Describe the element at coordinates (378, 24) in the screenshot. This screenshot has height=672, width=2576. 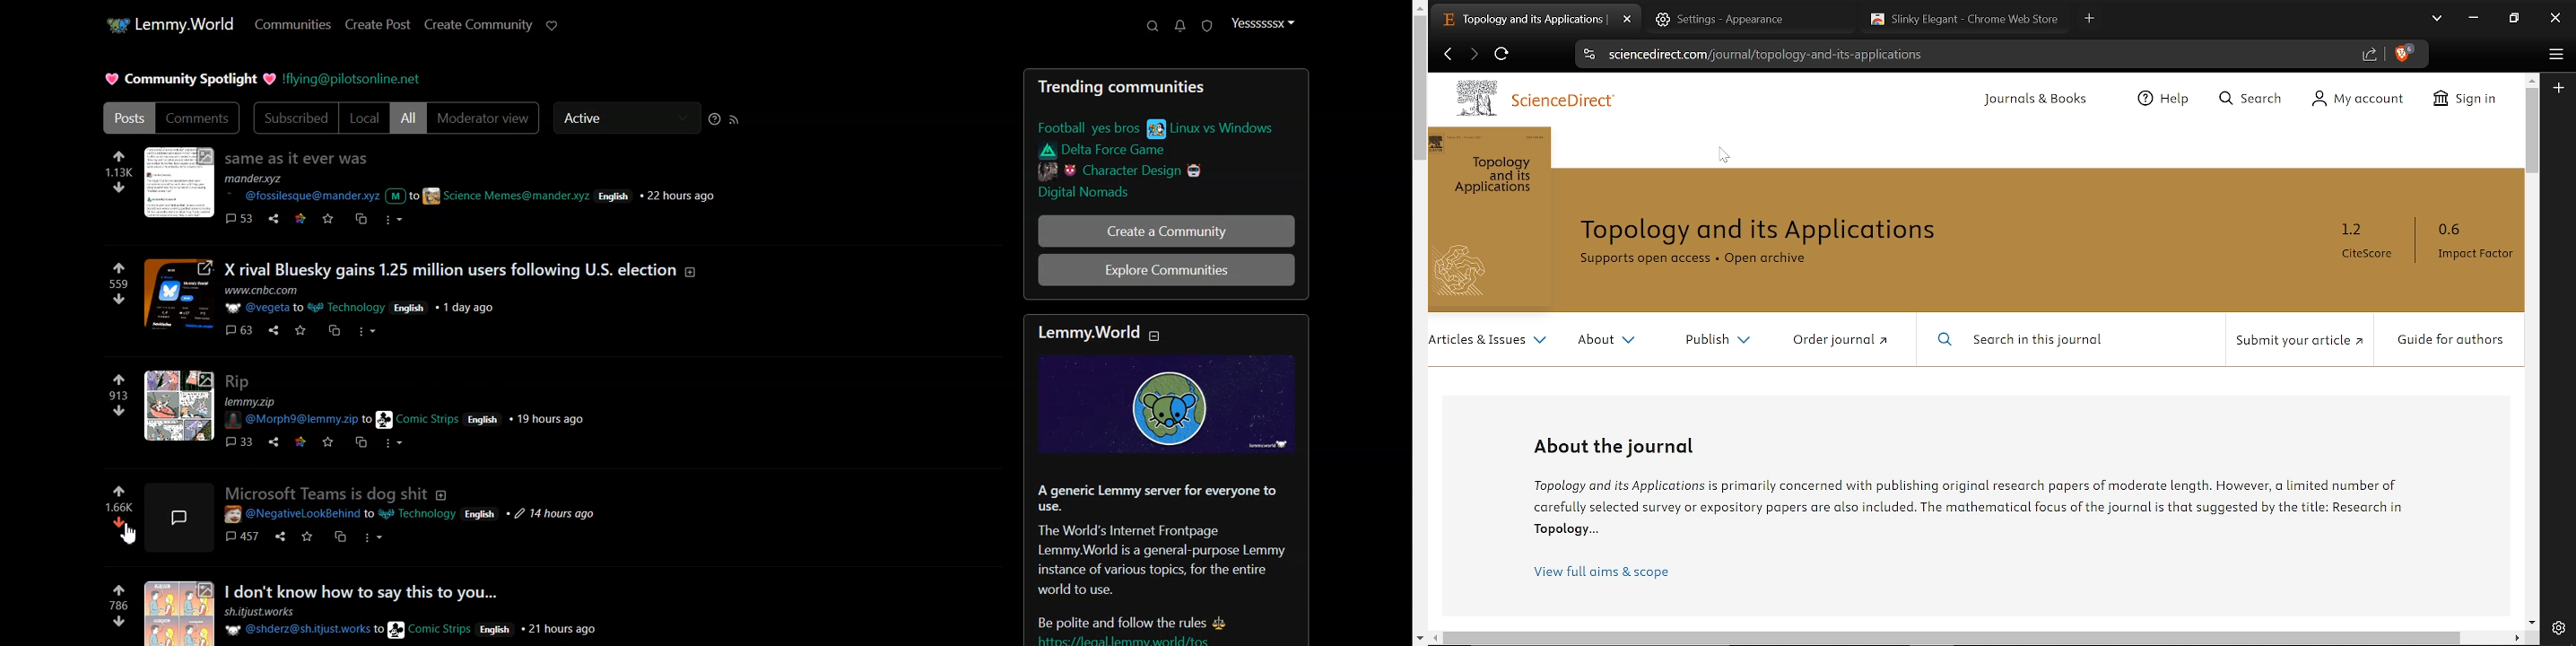
I see `Create Post` at that location.